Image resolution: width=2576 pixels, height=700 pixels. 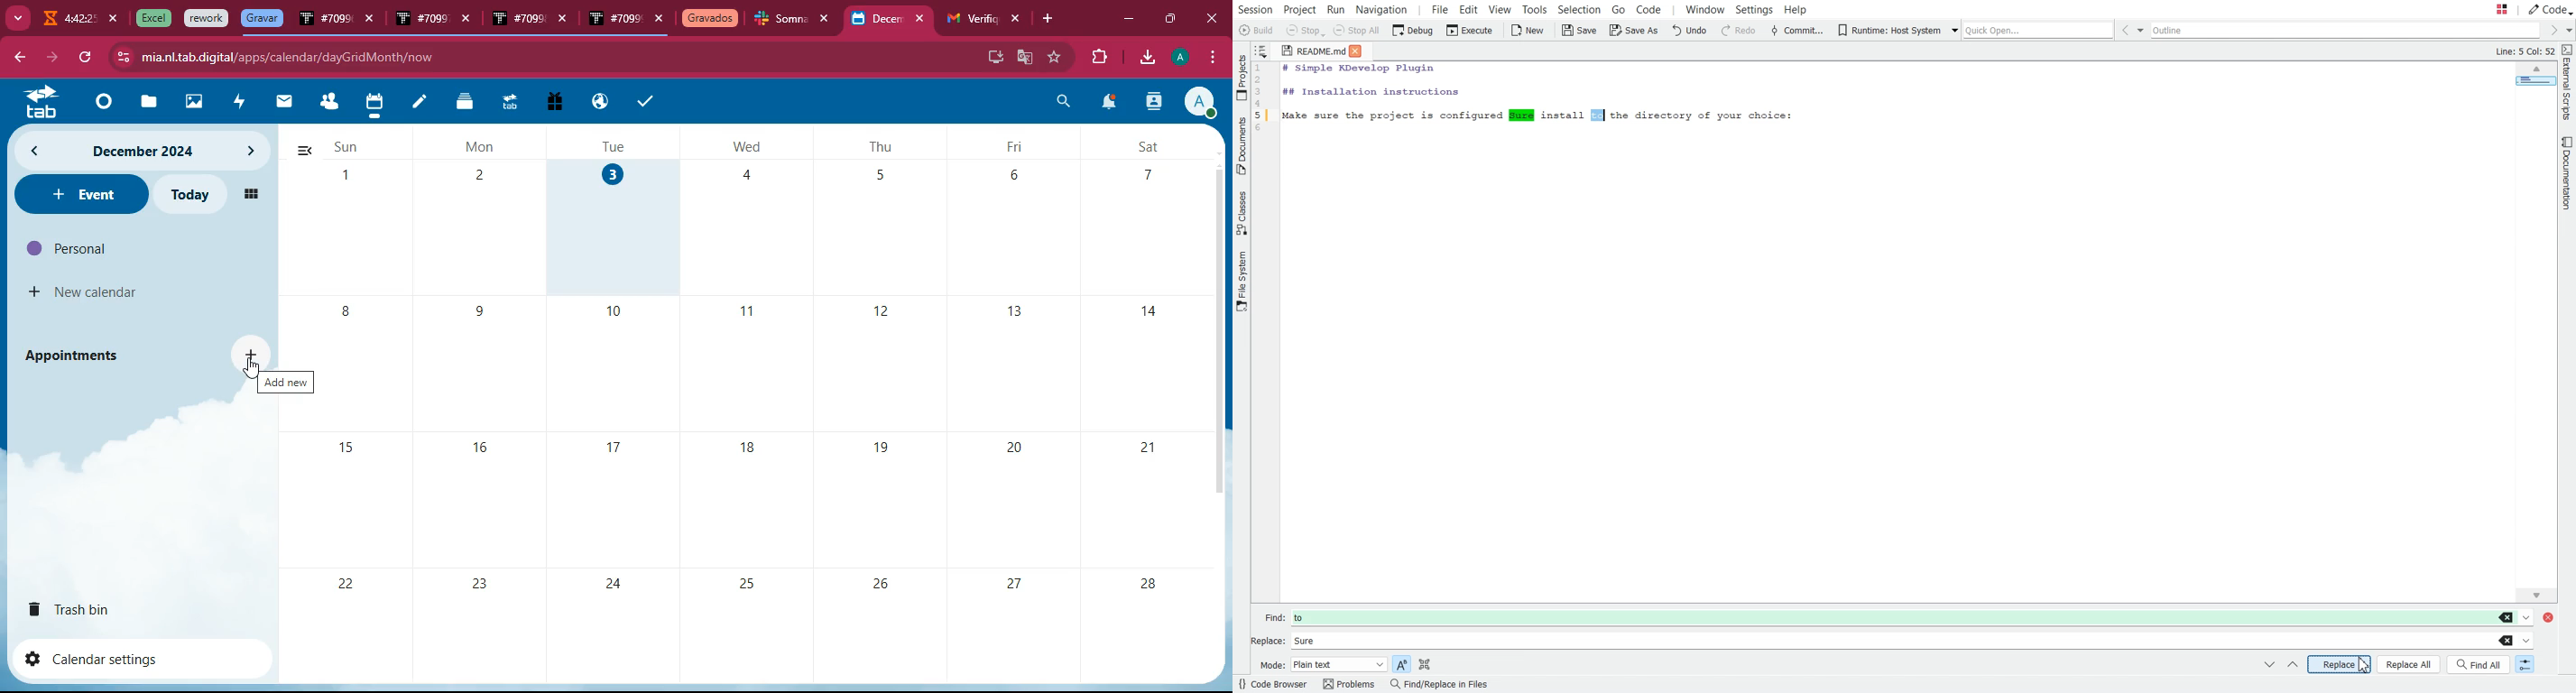 I want to click on profile, so click(x=1183, y=57).